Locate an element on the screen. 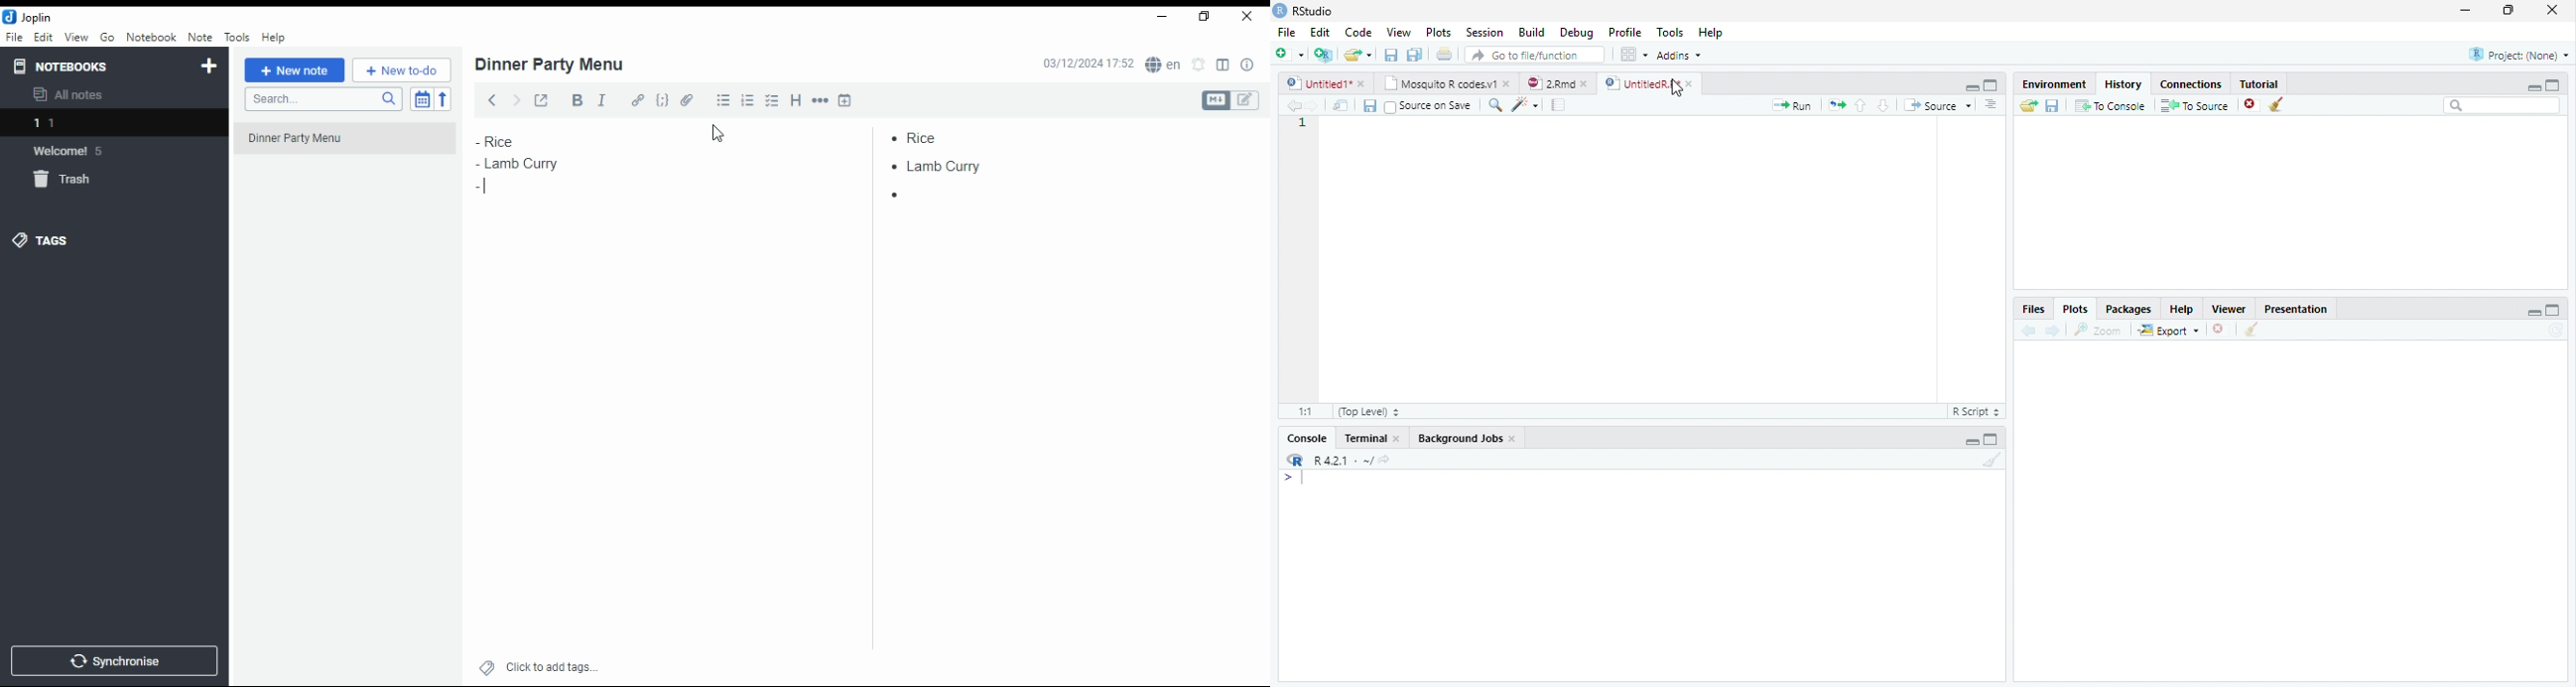  Minimize is located at coordinates (1969, 86).